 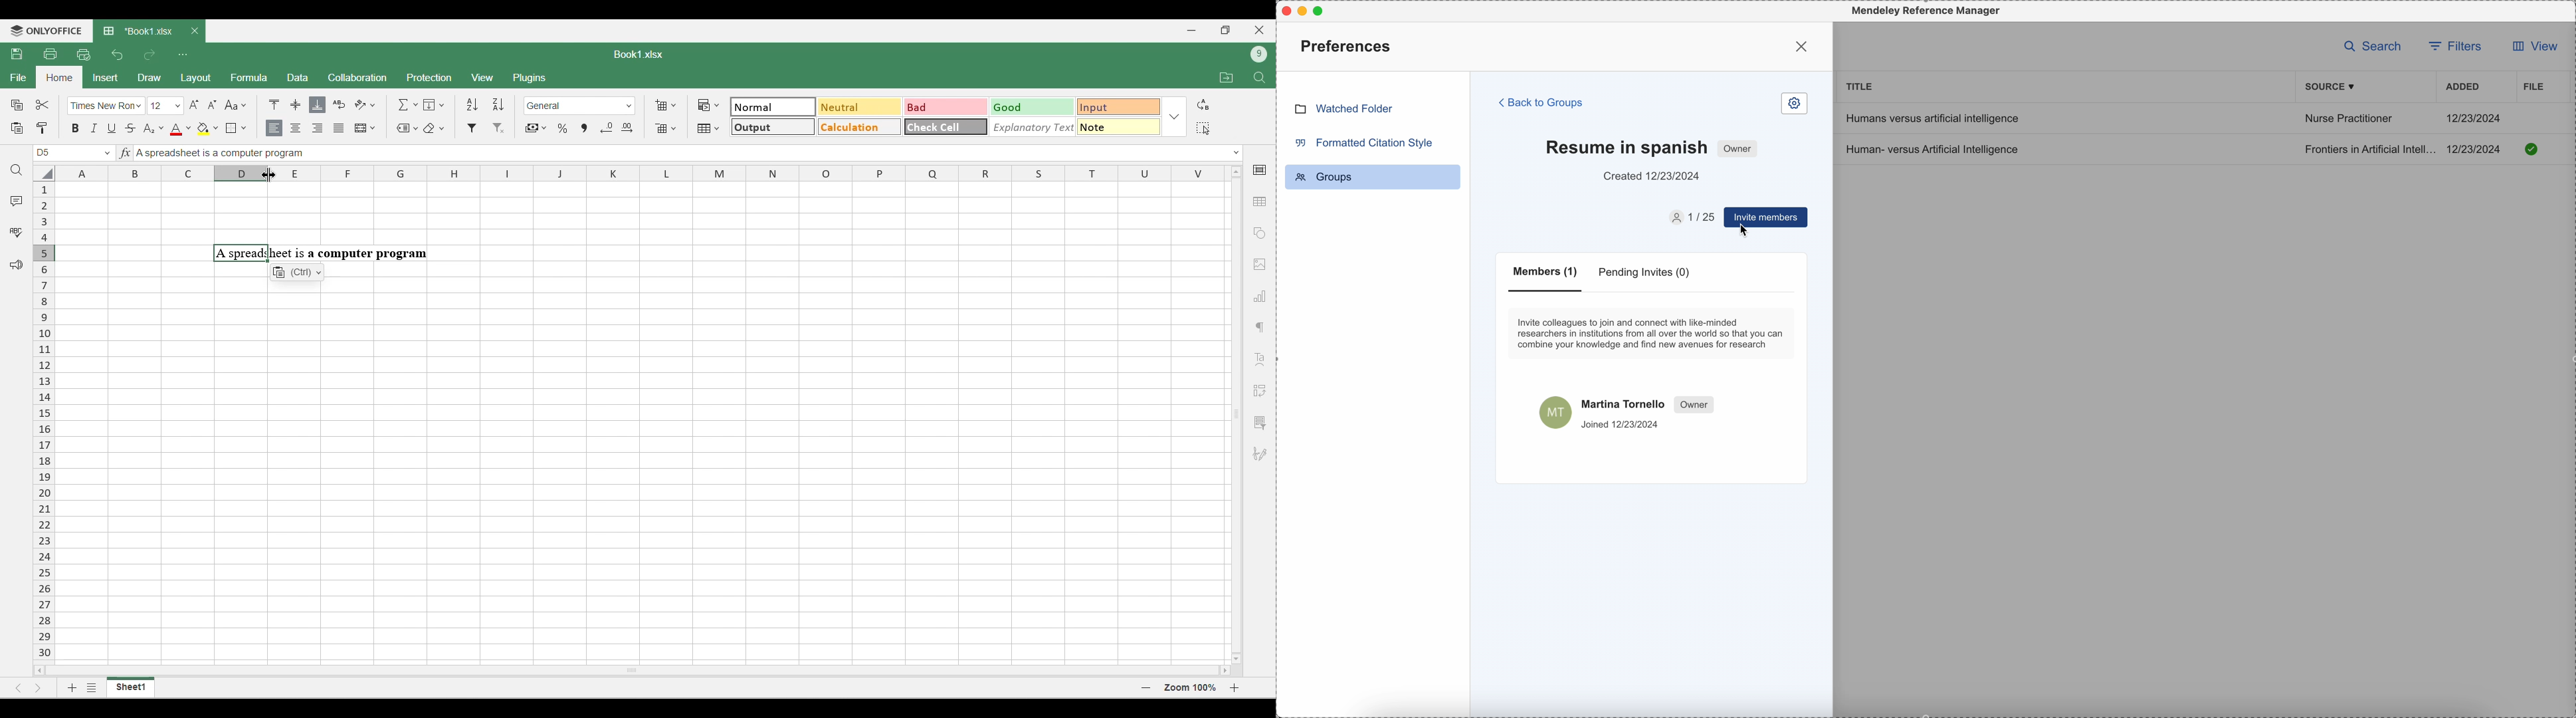 What do you see at coordinates (2463, 88) in the screenshot?
I see `added` at bounding box center [2463, 88].